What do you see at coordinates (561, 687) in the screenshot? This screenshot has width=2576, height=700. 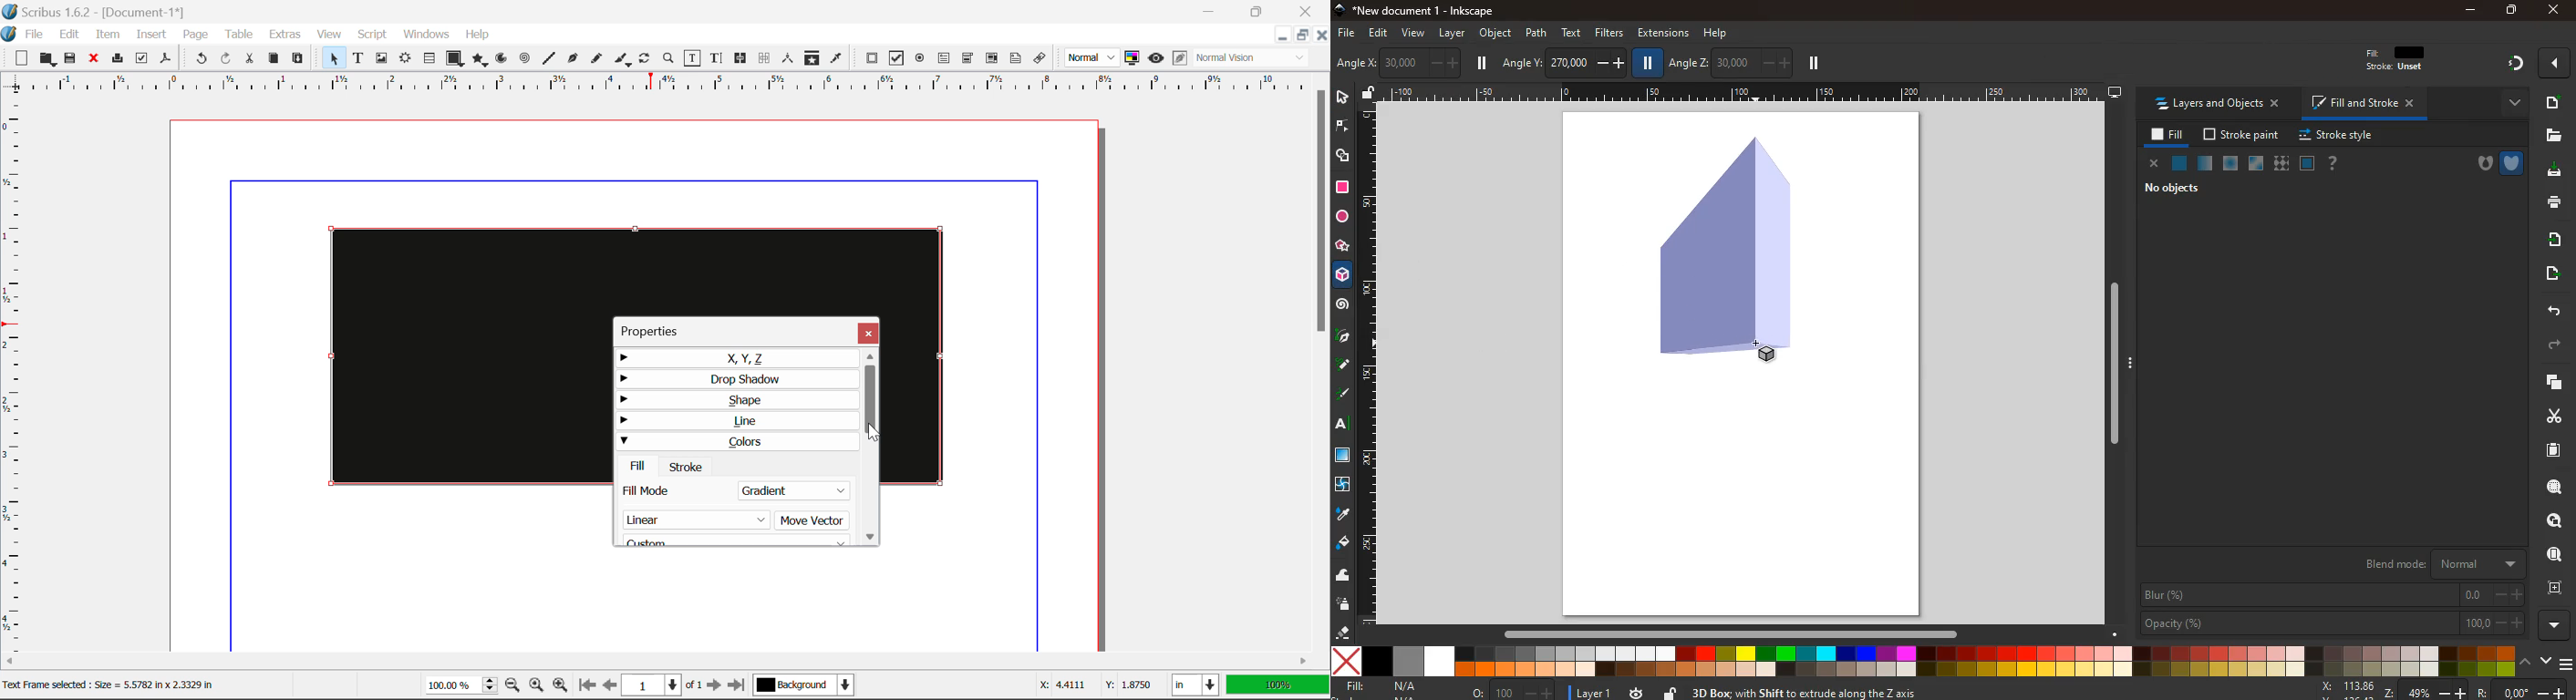 I see `Zoom In` at bounding box center [561, 687].